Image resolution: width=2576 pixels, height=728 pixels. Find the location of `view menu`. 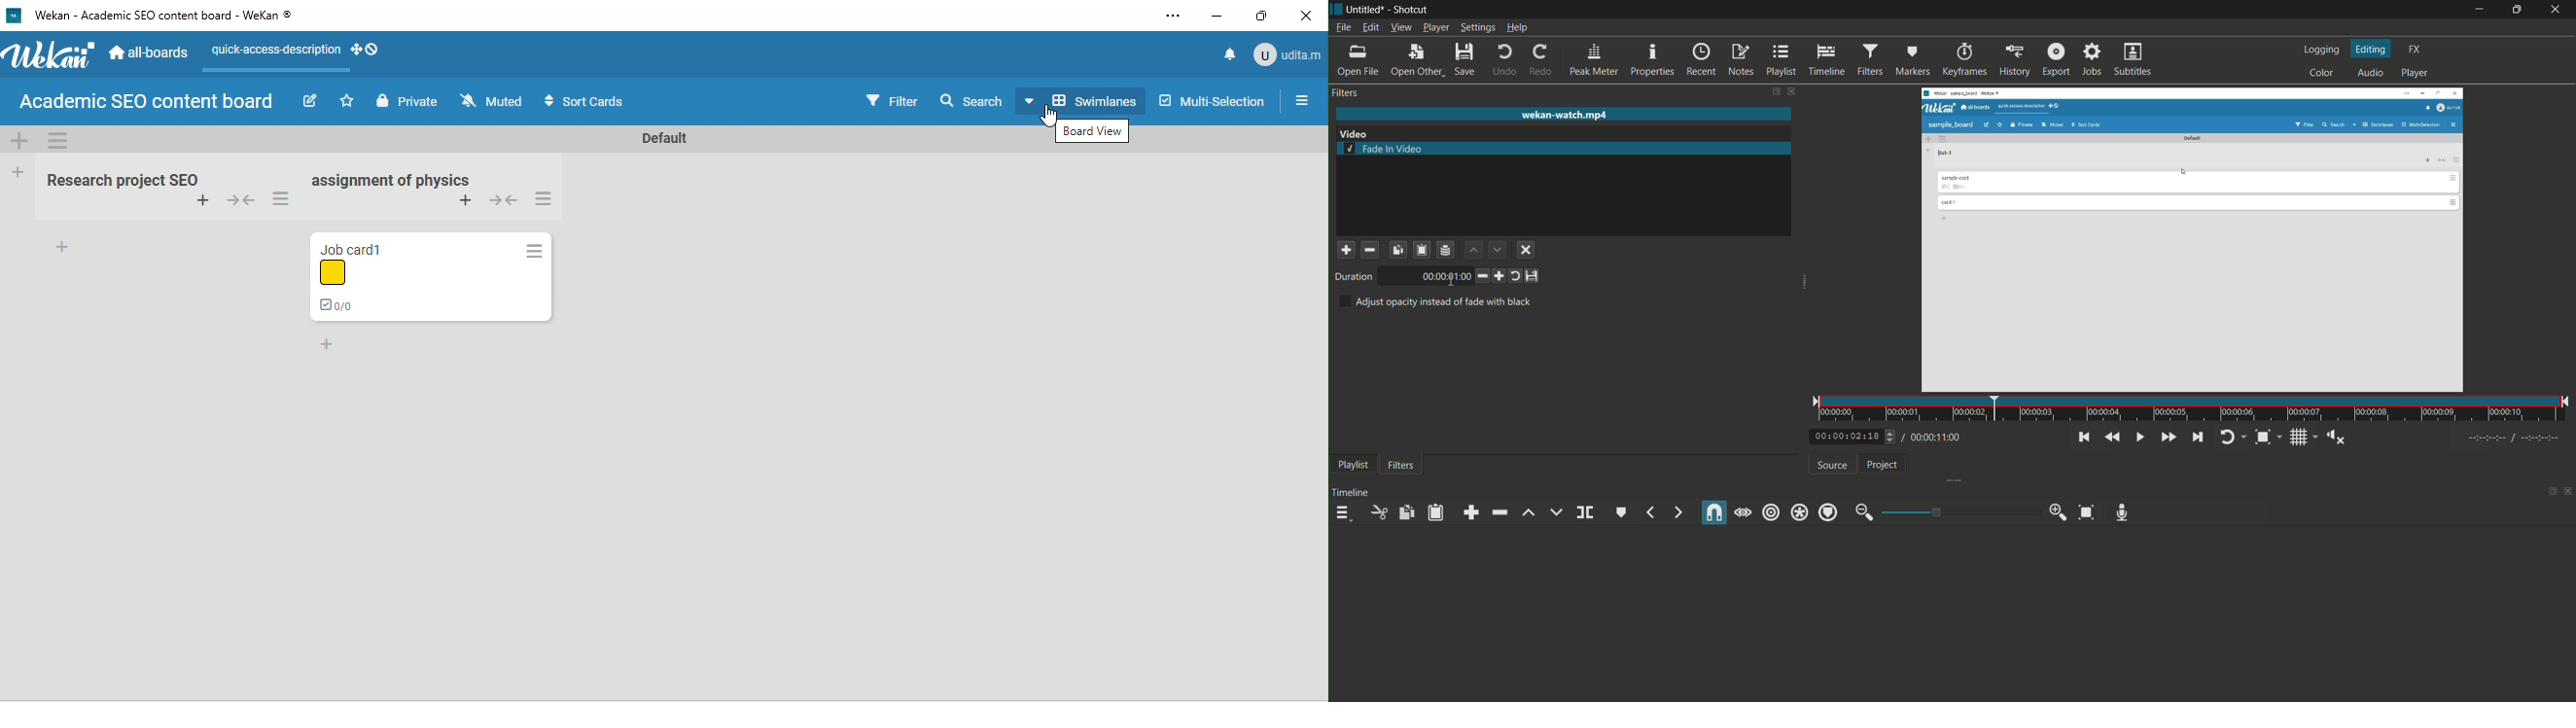

view menu is located at coordinates (1401, 27).